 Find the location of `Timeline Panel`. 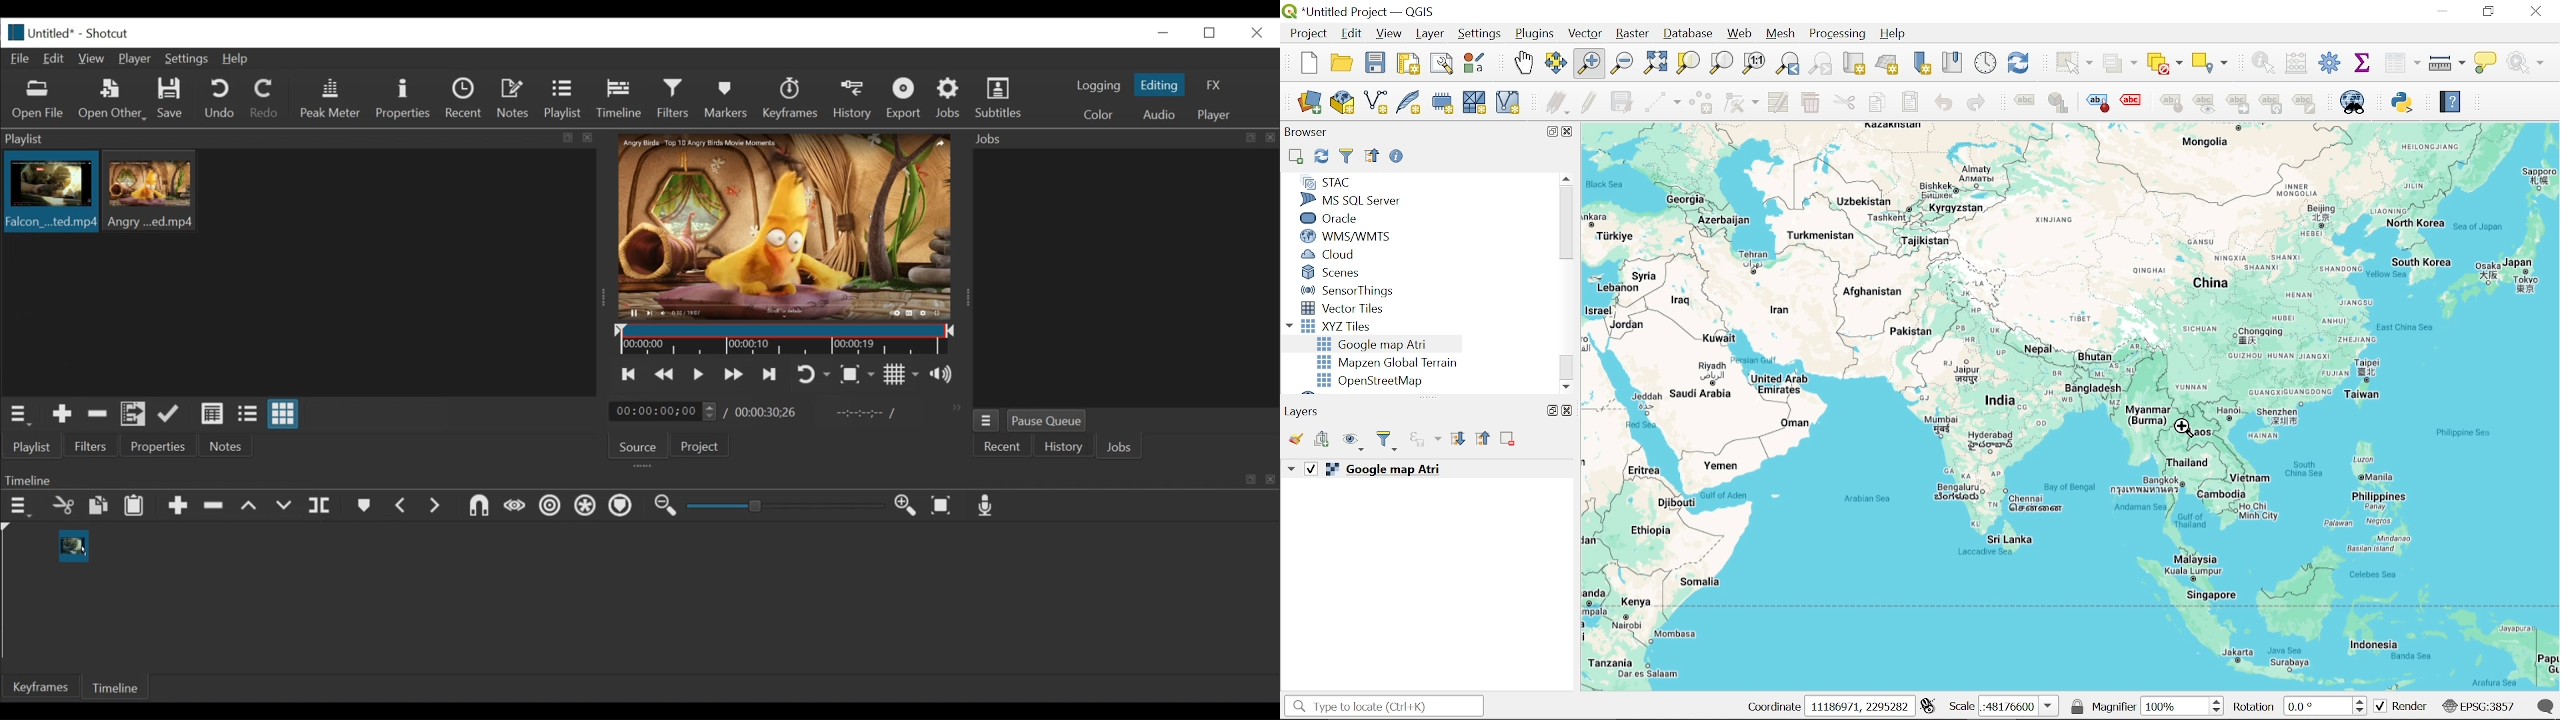

Timeline Panel is located at coordinates (638, 479).